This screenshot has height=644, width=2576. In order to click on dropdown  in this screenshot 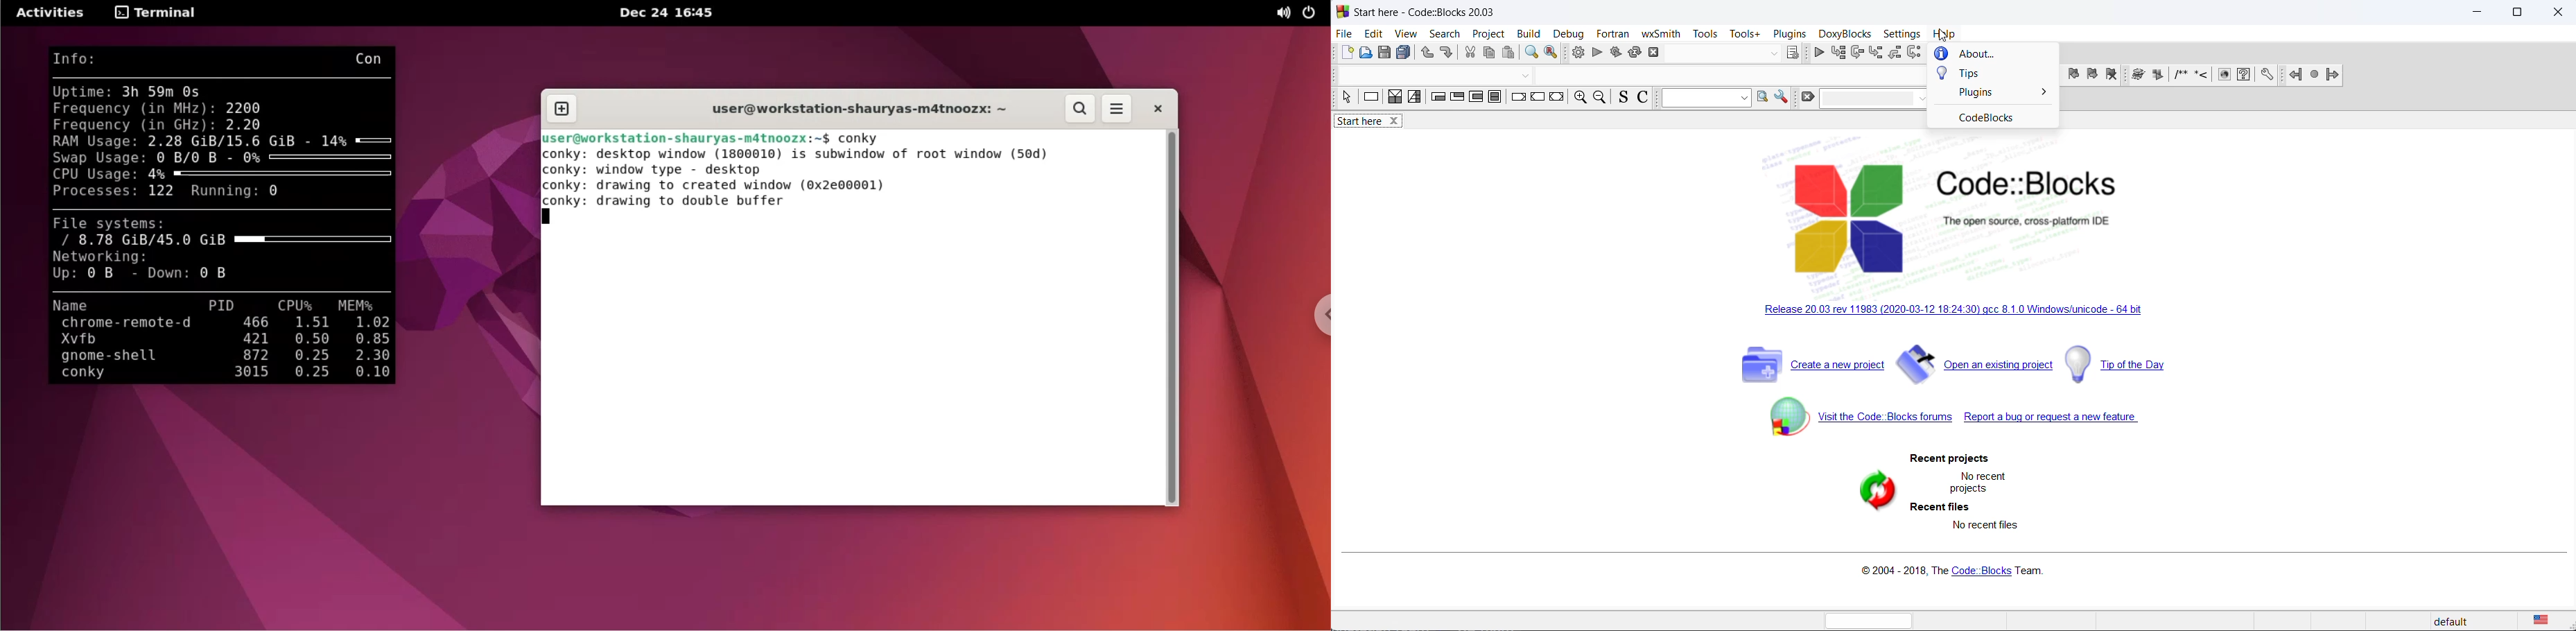, I will do `click(1873, 98)`.